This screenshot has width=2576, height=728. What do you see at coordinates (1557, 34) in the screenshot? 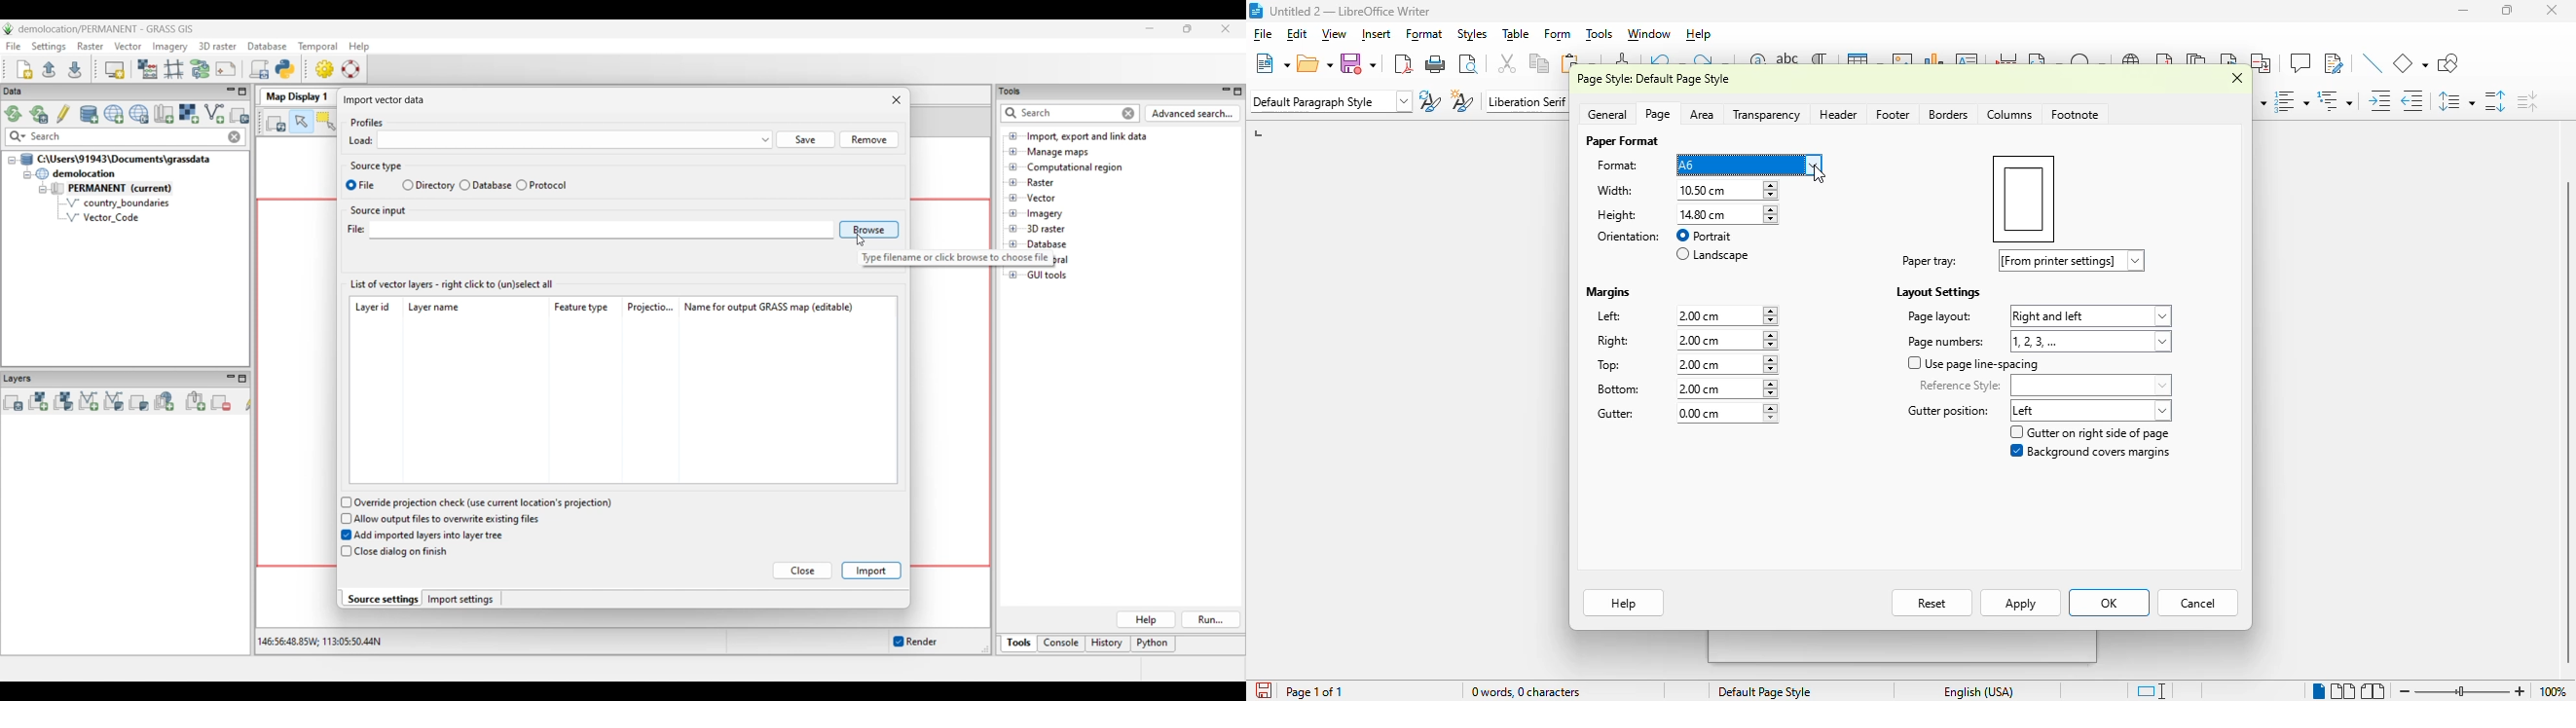
I see `form` at bounding box center [1557, 34].